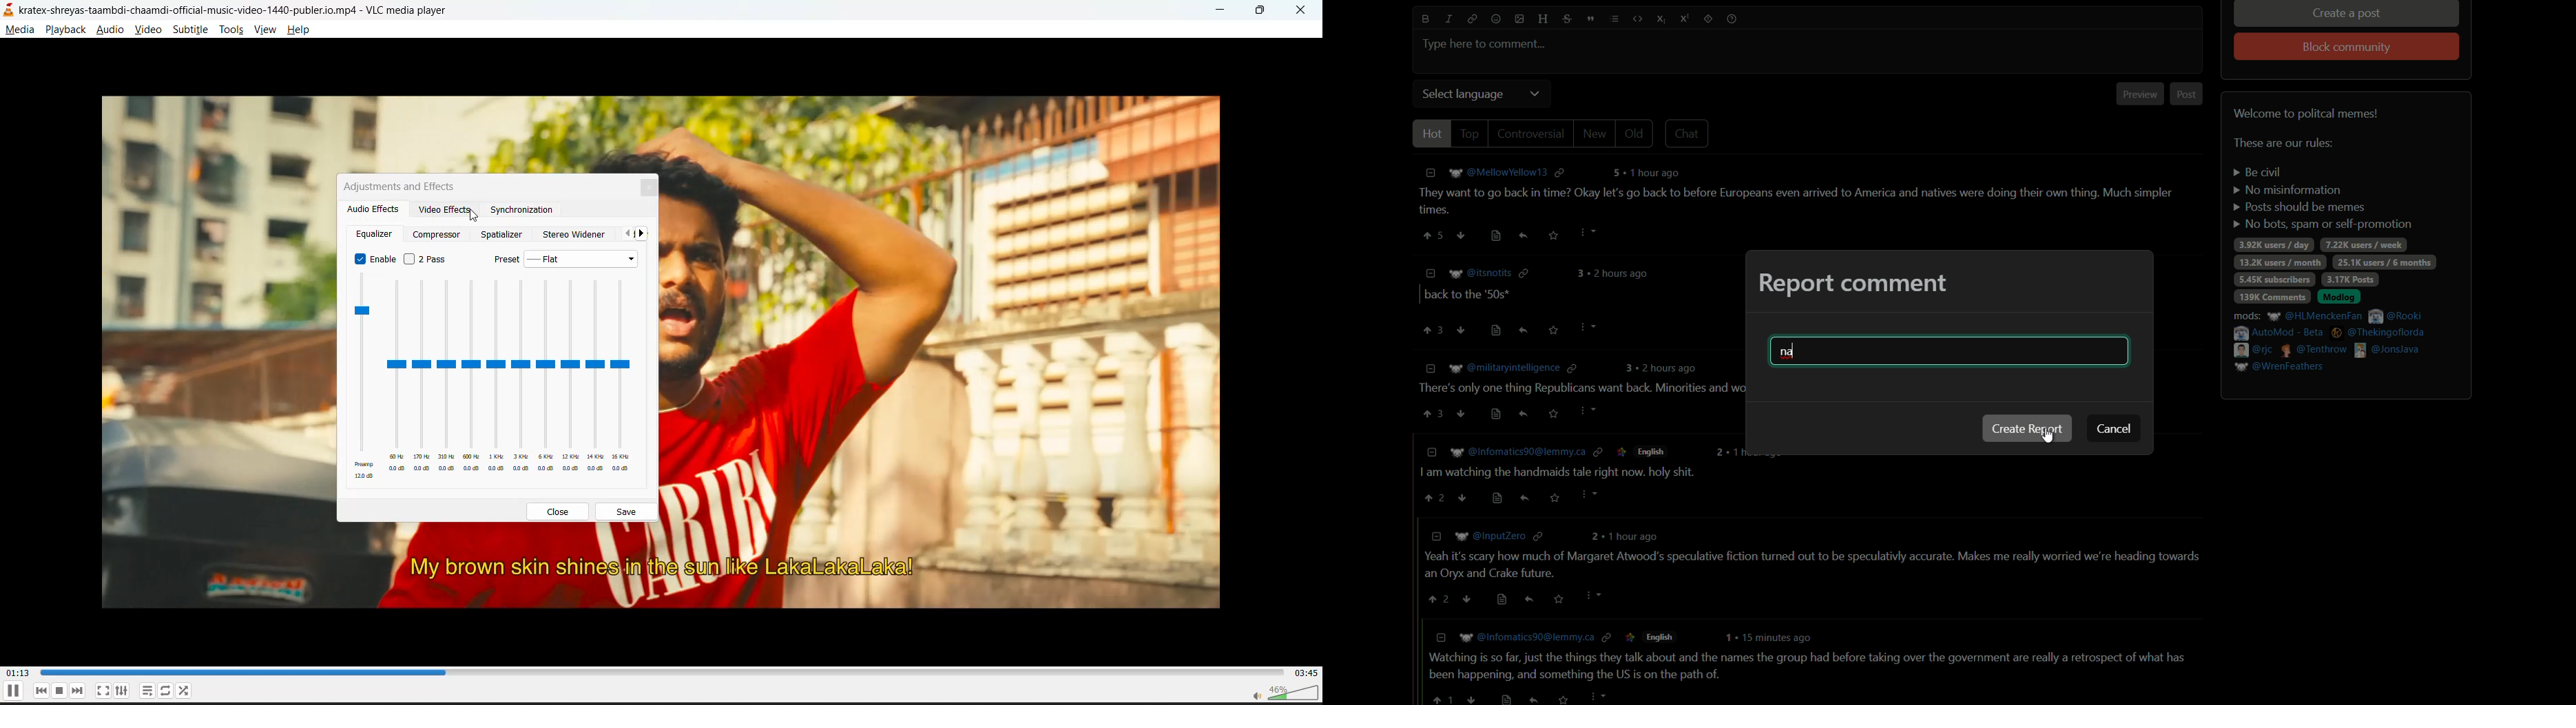 The height and width of the screenshot is (728, 2576). I want to click on synchronization, so click(521, 213).